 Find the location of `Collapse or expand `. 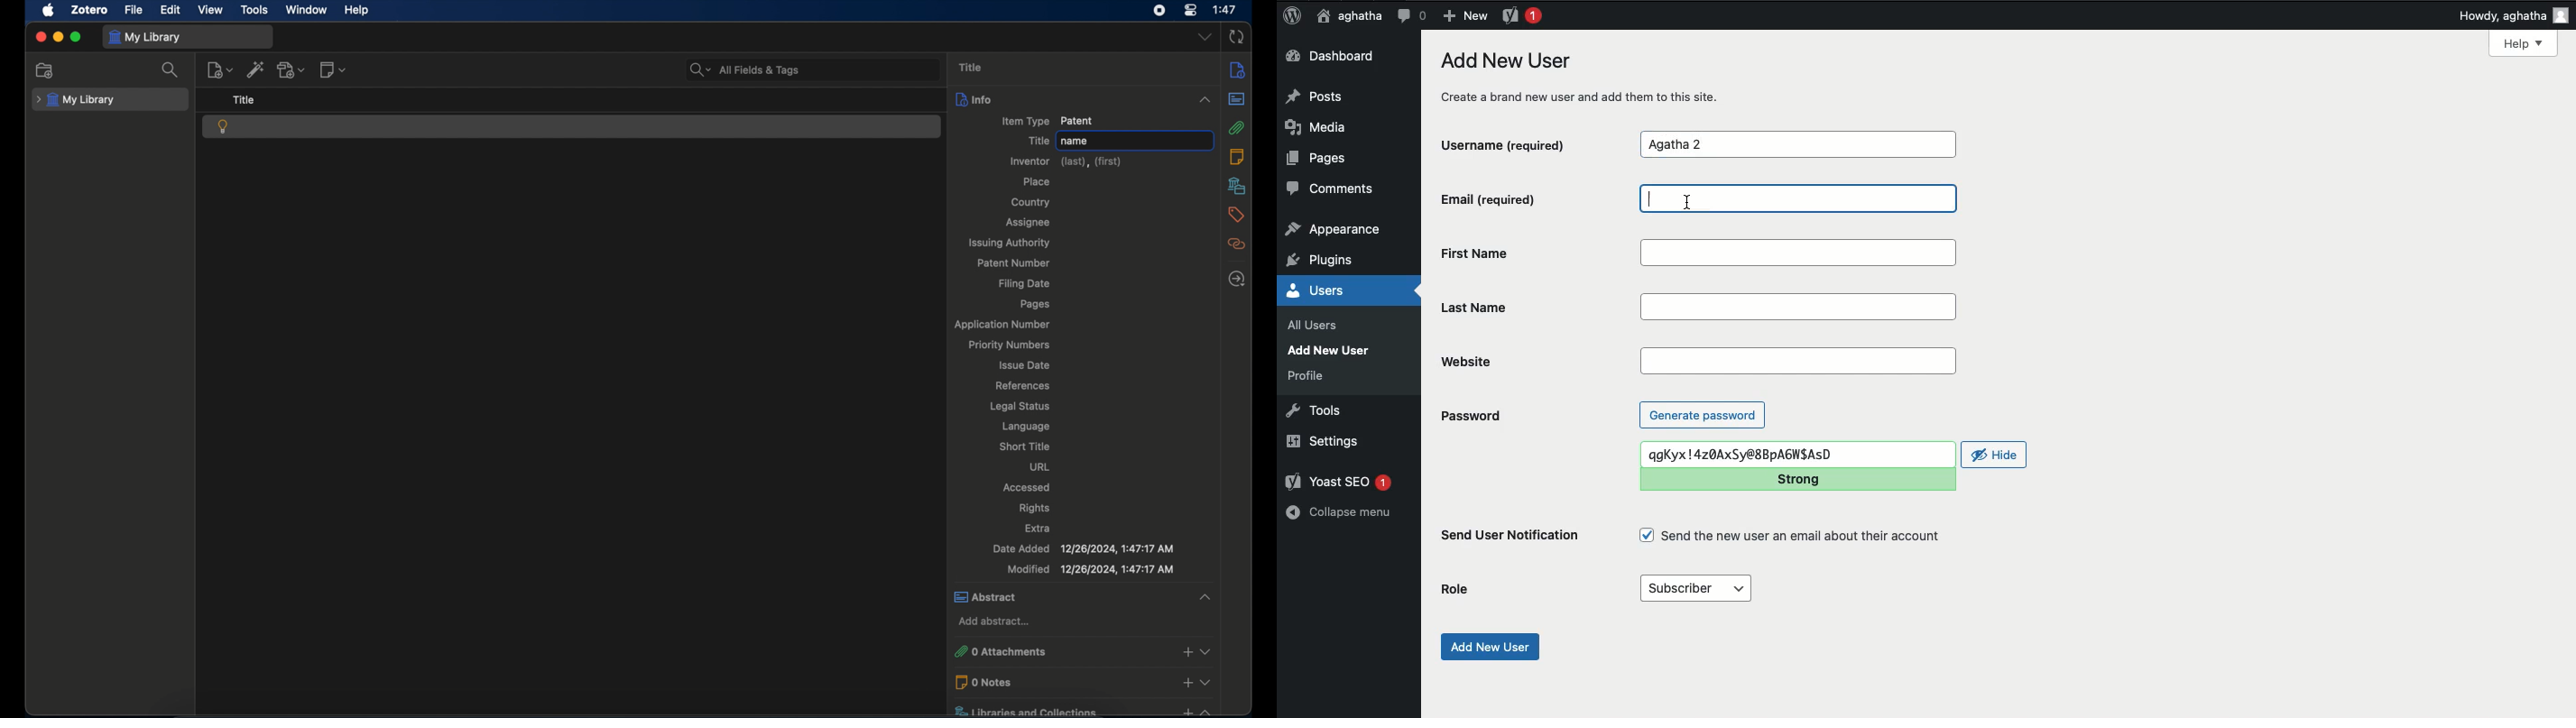

Collapse or expand  is located at coordinates (1209, 652).